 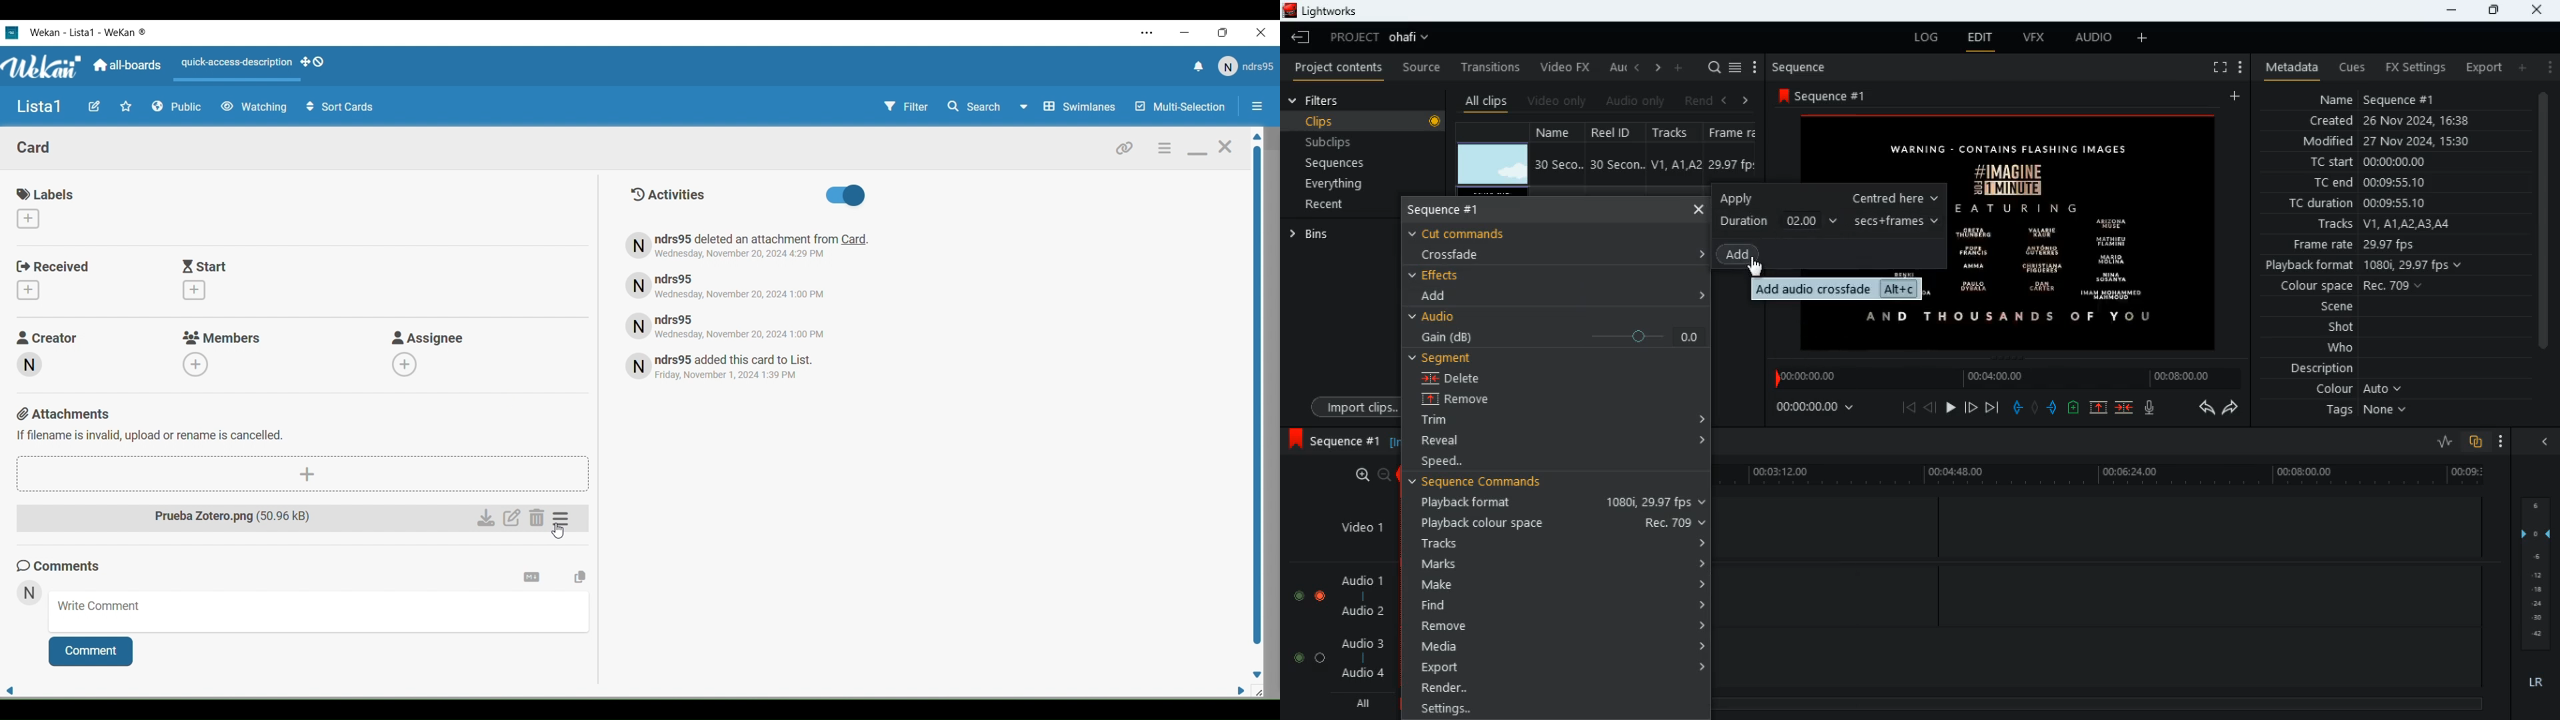 What do you see at coordinates (1443, 295) in the screenshot?
I see `add` at bounding box center [1443, 295].